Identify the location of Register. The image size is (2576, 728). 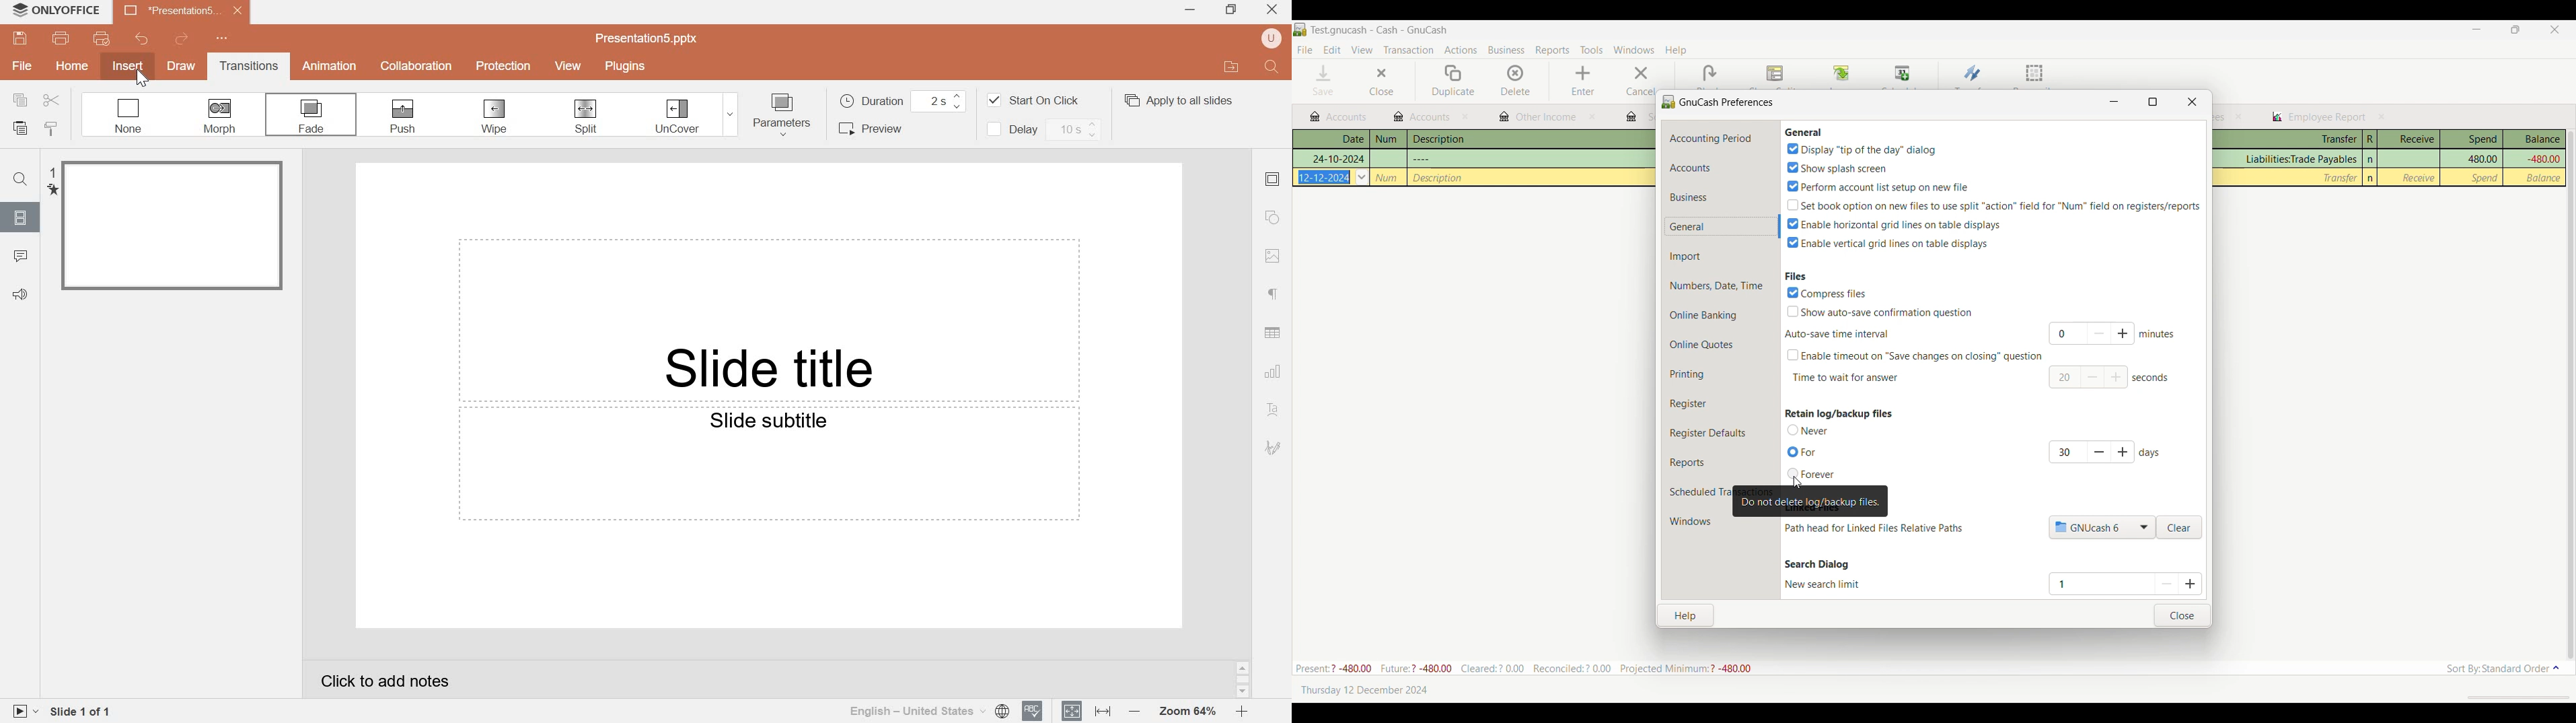
(1720, 404).